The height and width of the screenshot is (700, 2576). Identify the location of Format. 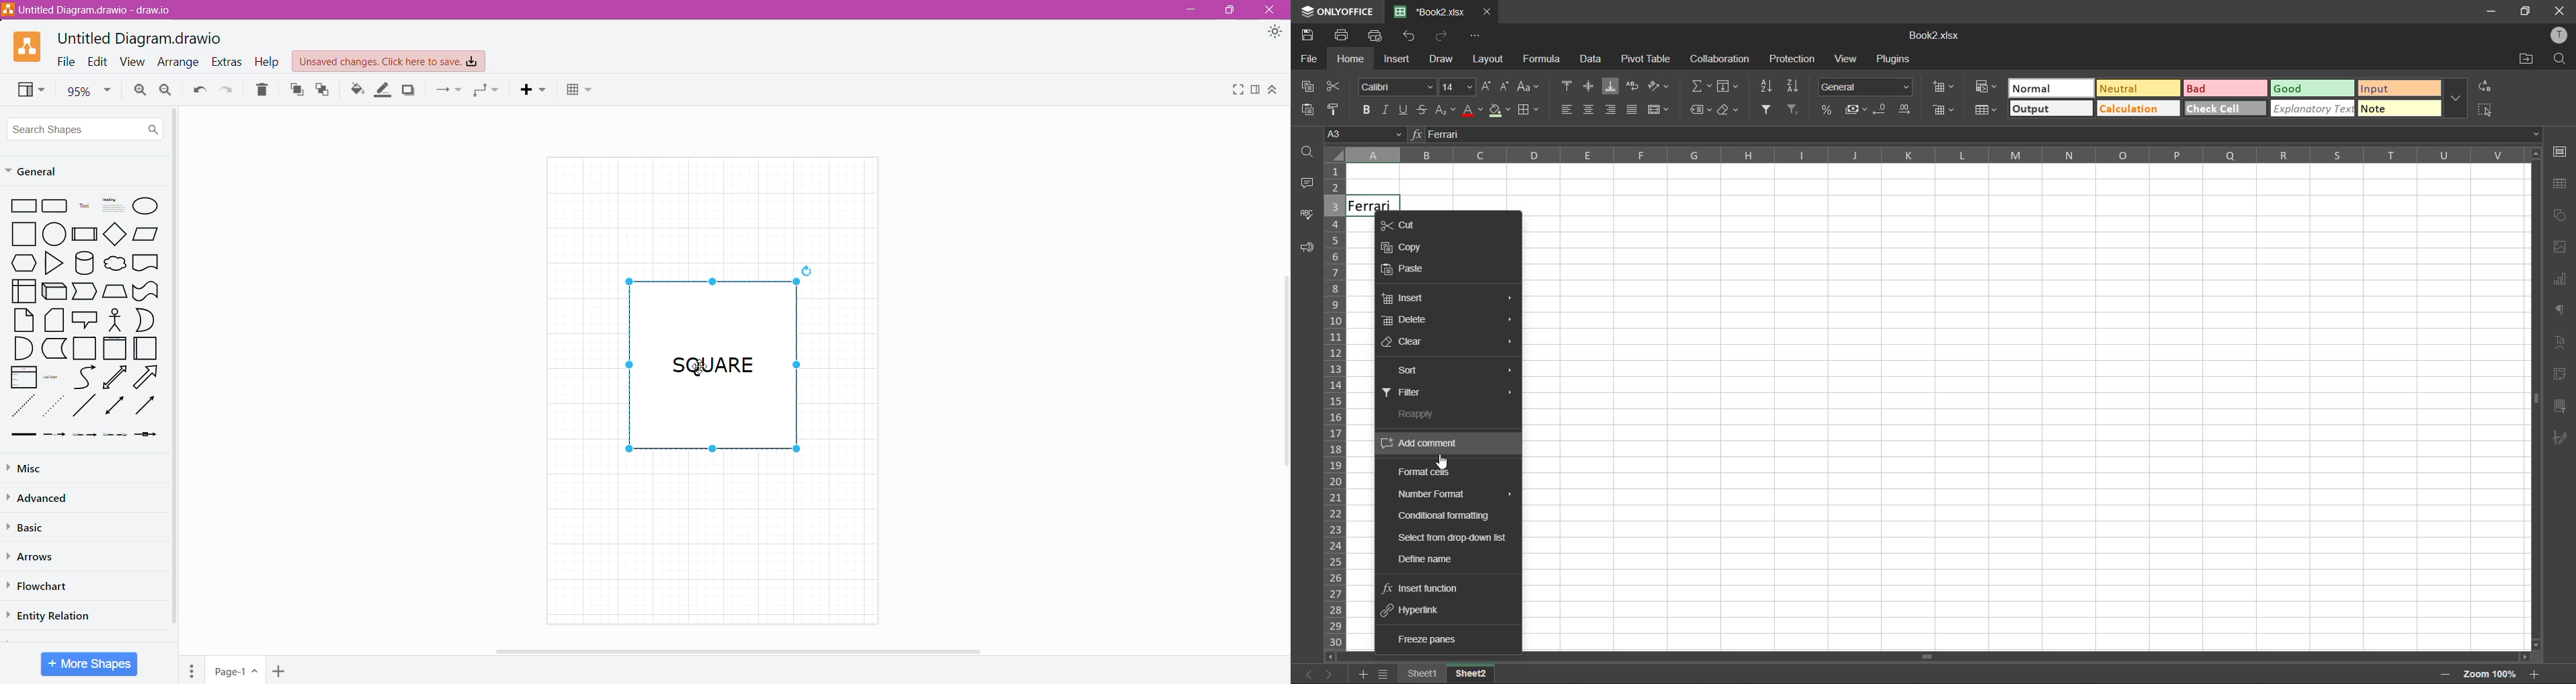
(1256, 93).